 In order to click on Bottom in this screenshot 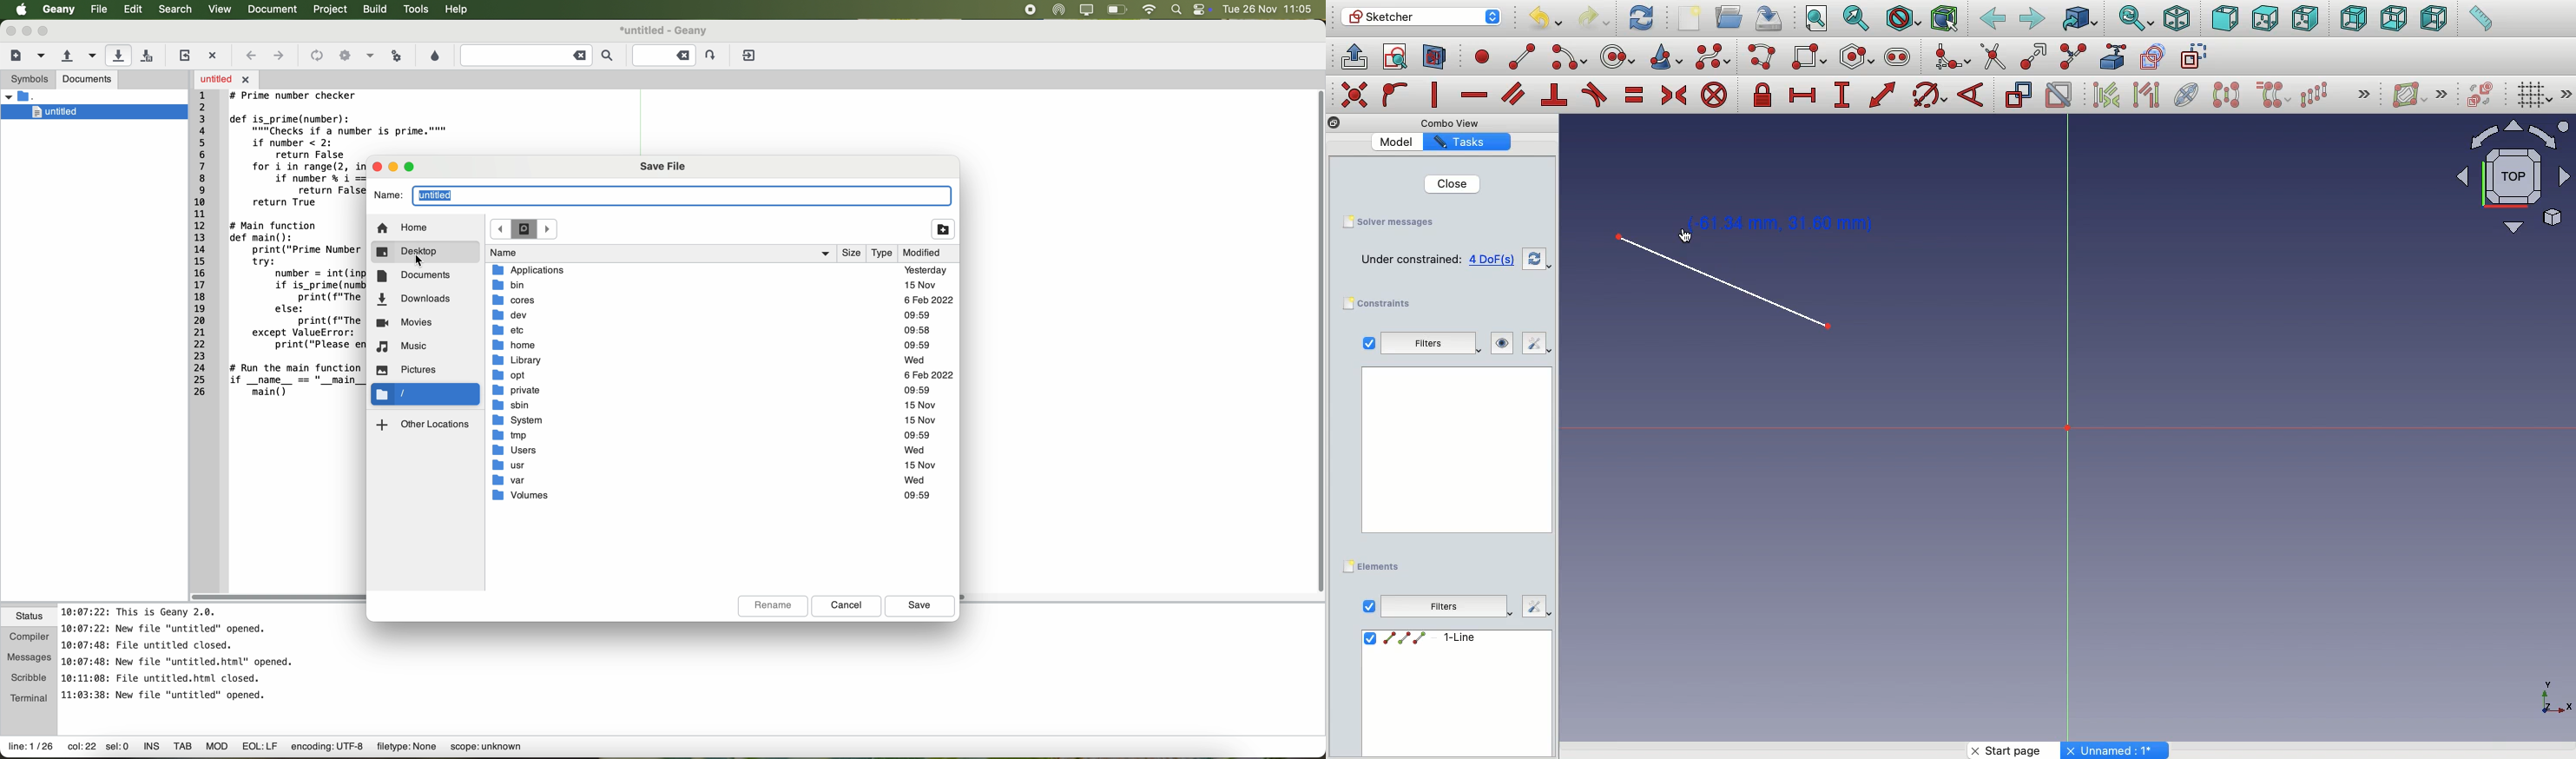, I will do `click(2394, 20)`.